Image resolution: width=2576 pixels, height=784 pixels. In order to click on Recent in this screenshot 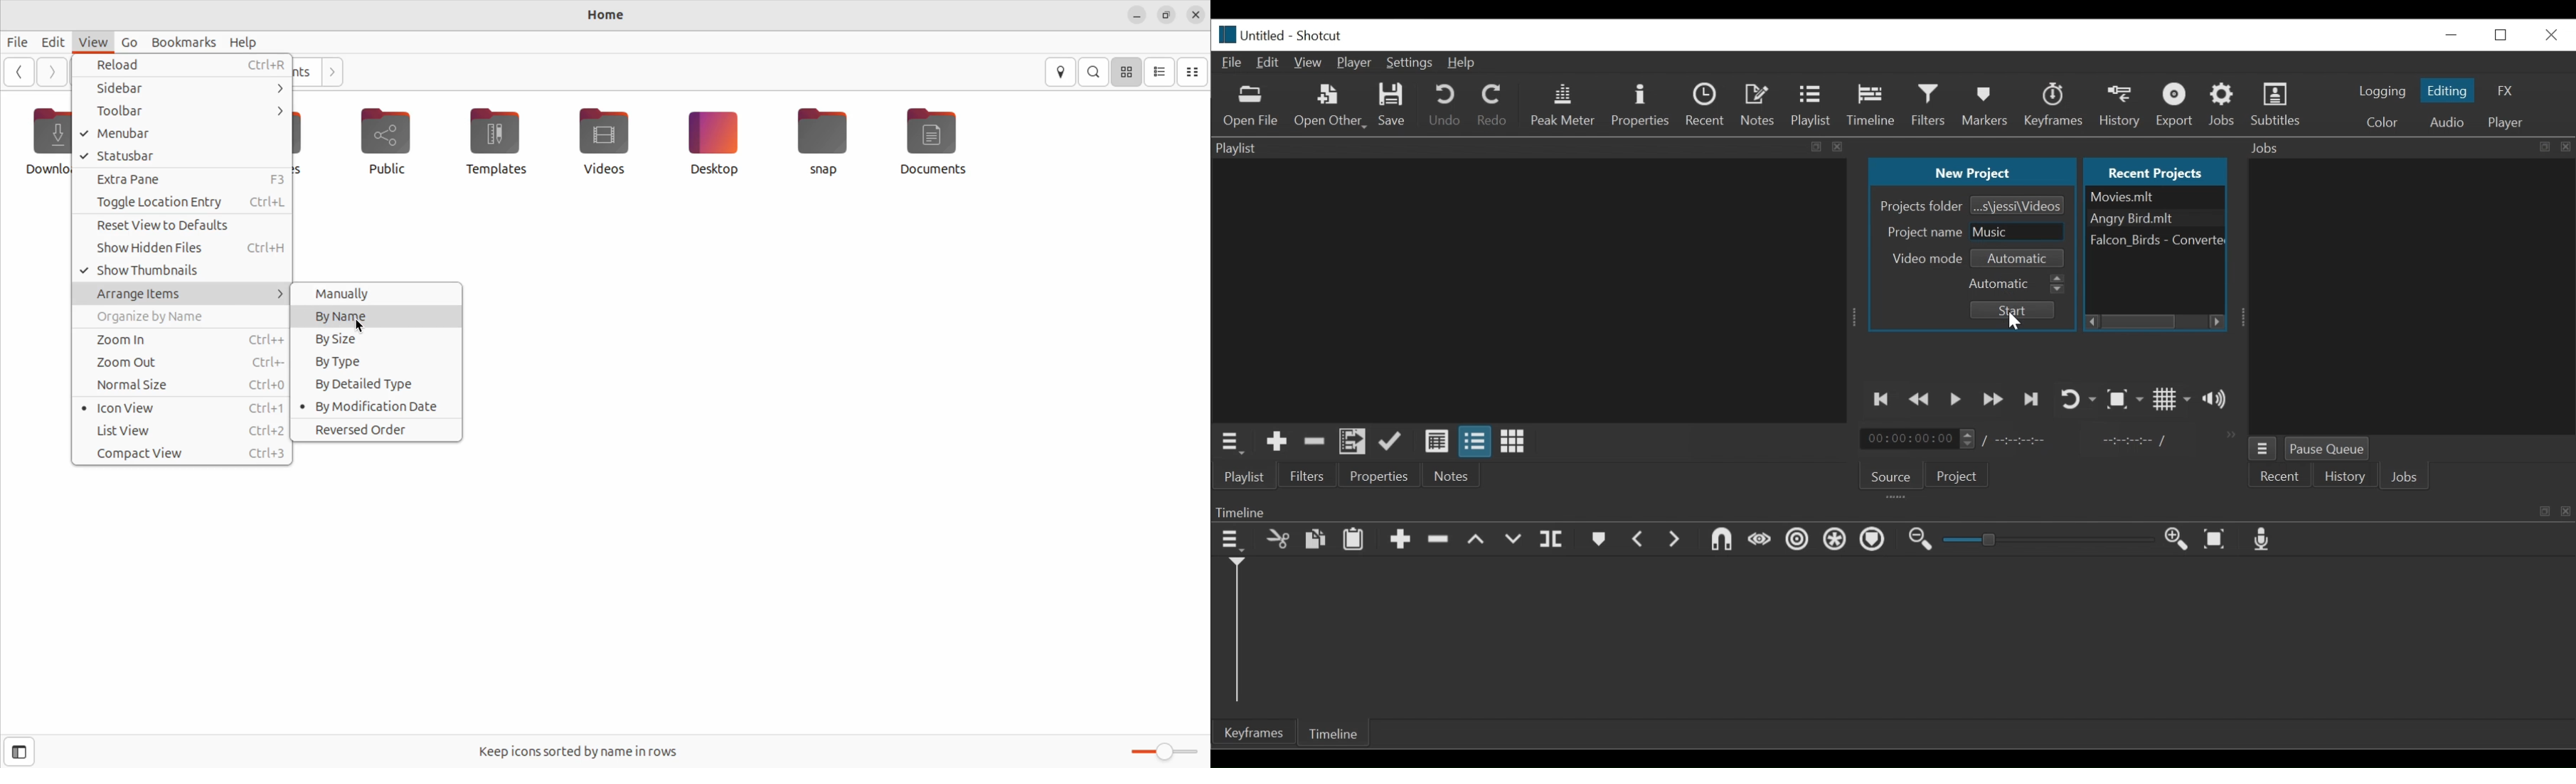, I will do `click(2279, 475)`.